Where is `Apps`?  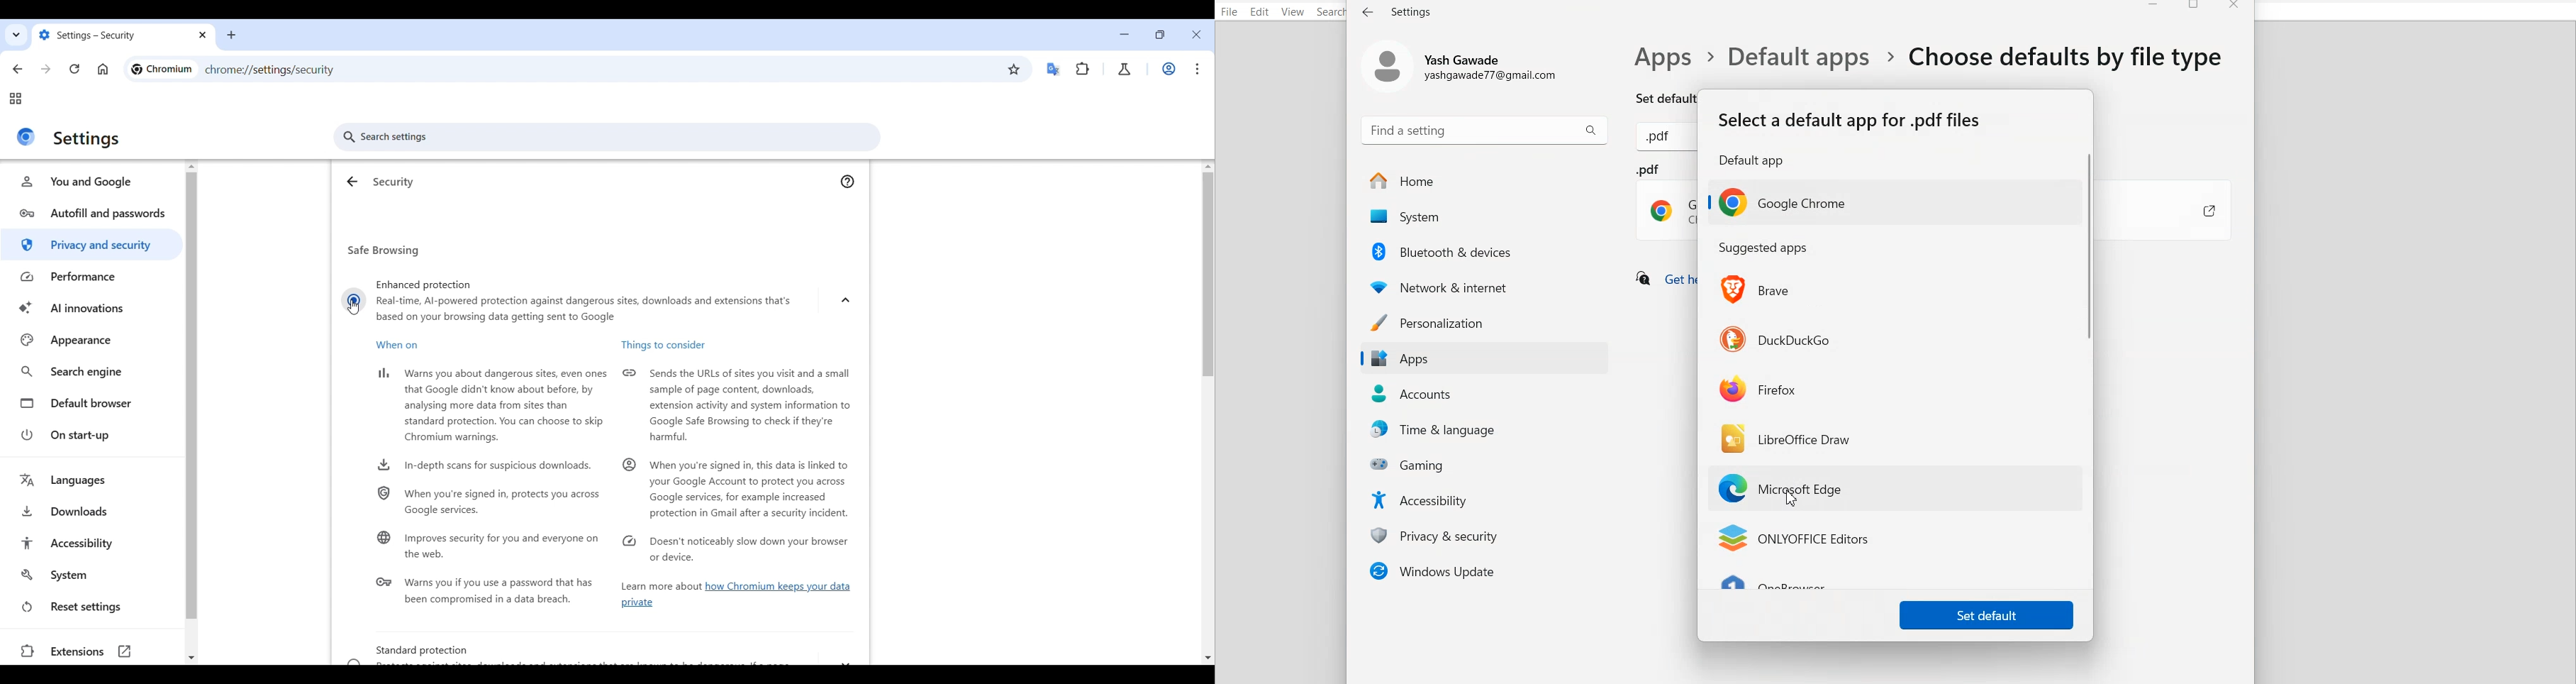
Apps is located at coordinates (1483, 359).